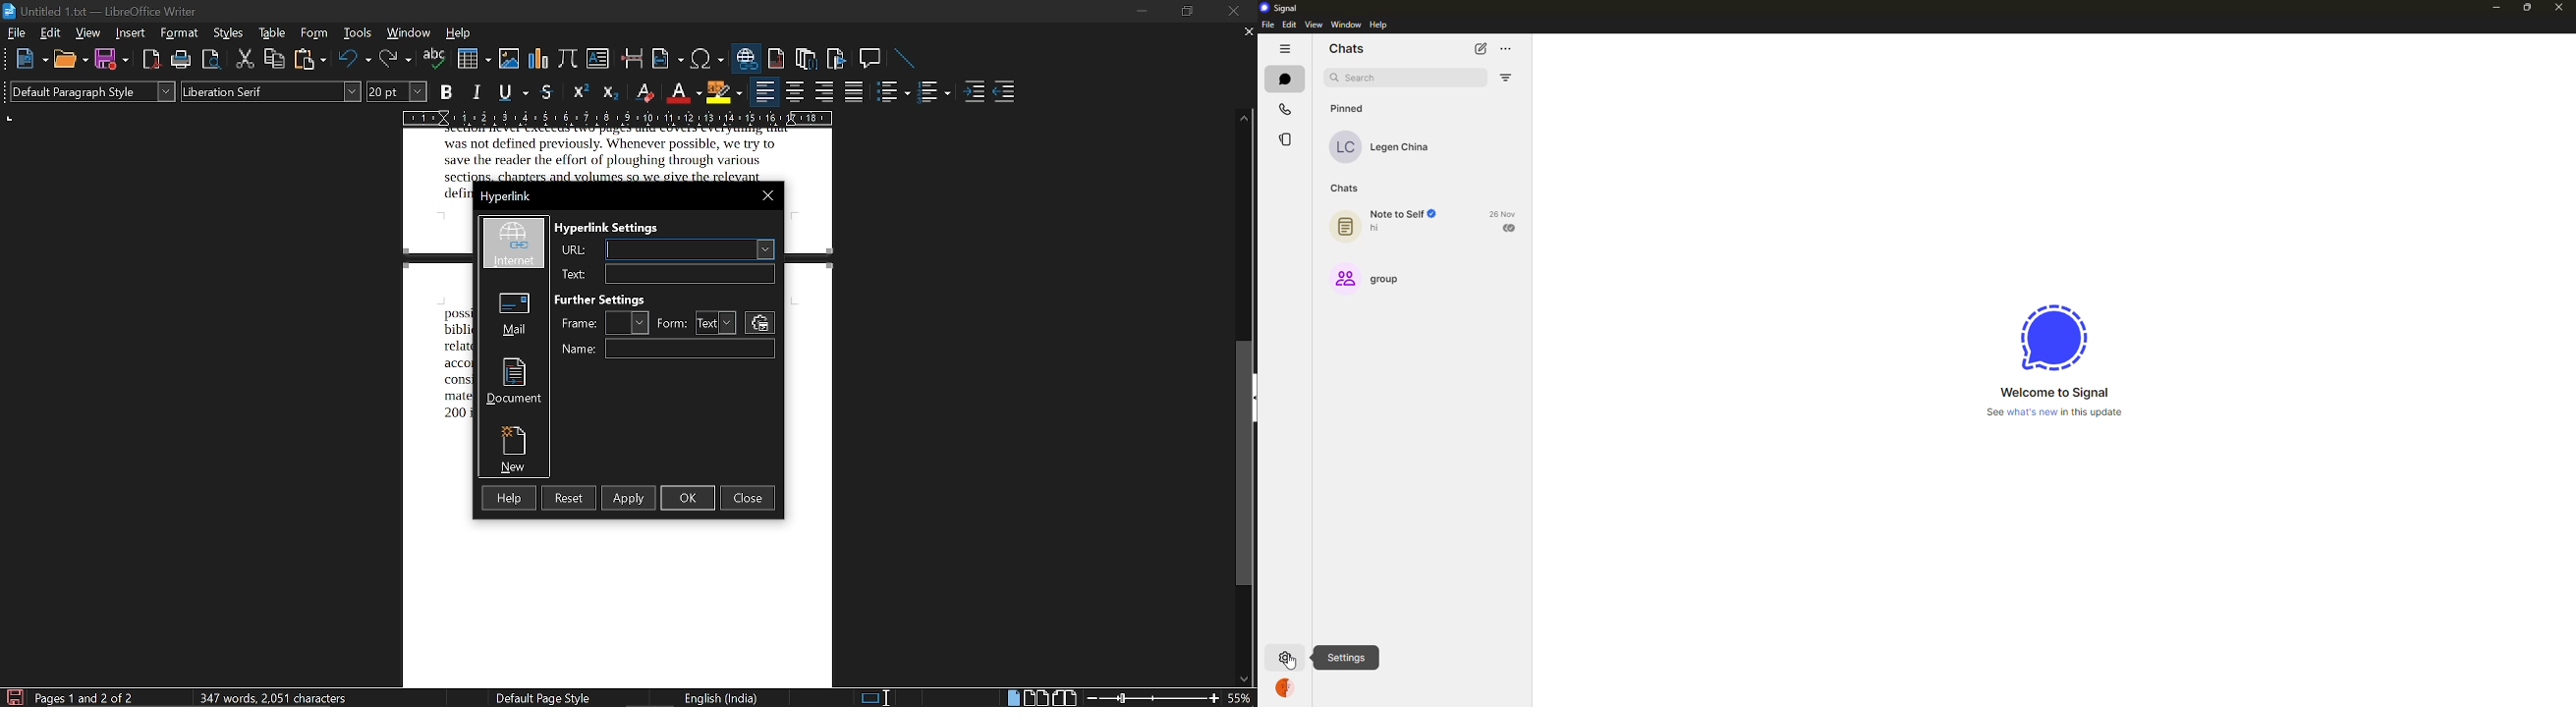 The width and height of the screenshot is (2576, 728). What do you see at coordinates (100, 11) in the screenshot?
I see `current window` at bounding box center [100, 11].